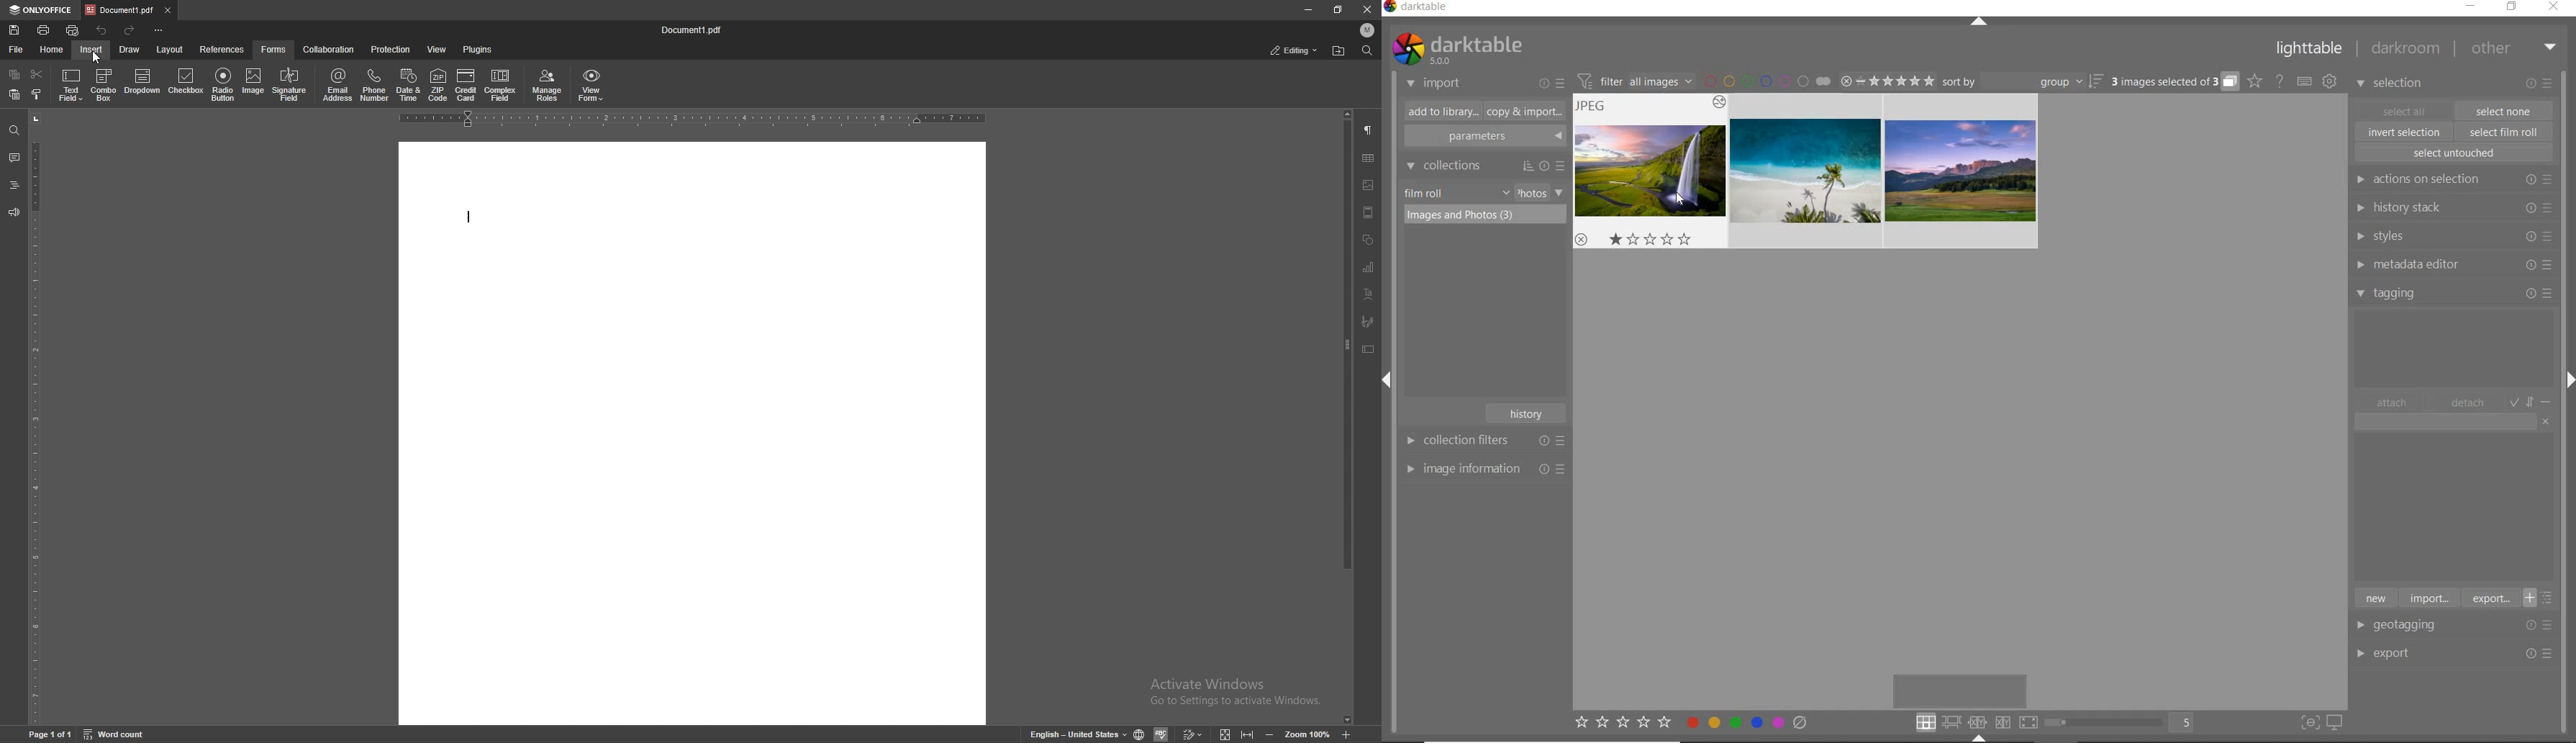  What do you see at coordinates (439, 85) in the screenshot?
I see `zip code` at bounding box center [439, 85].